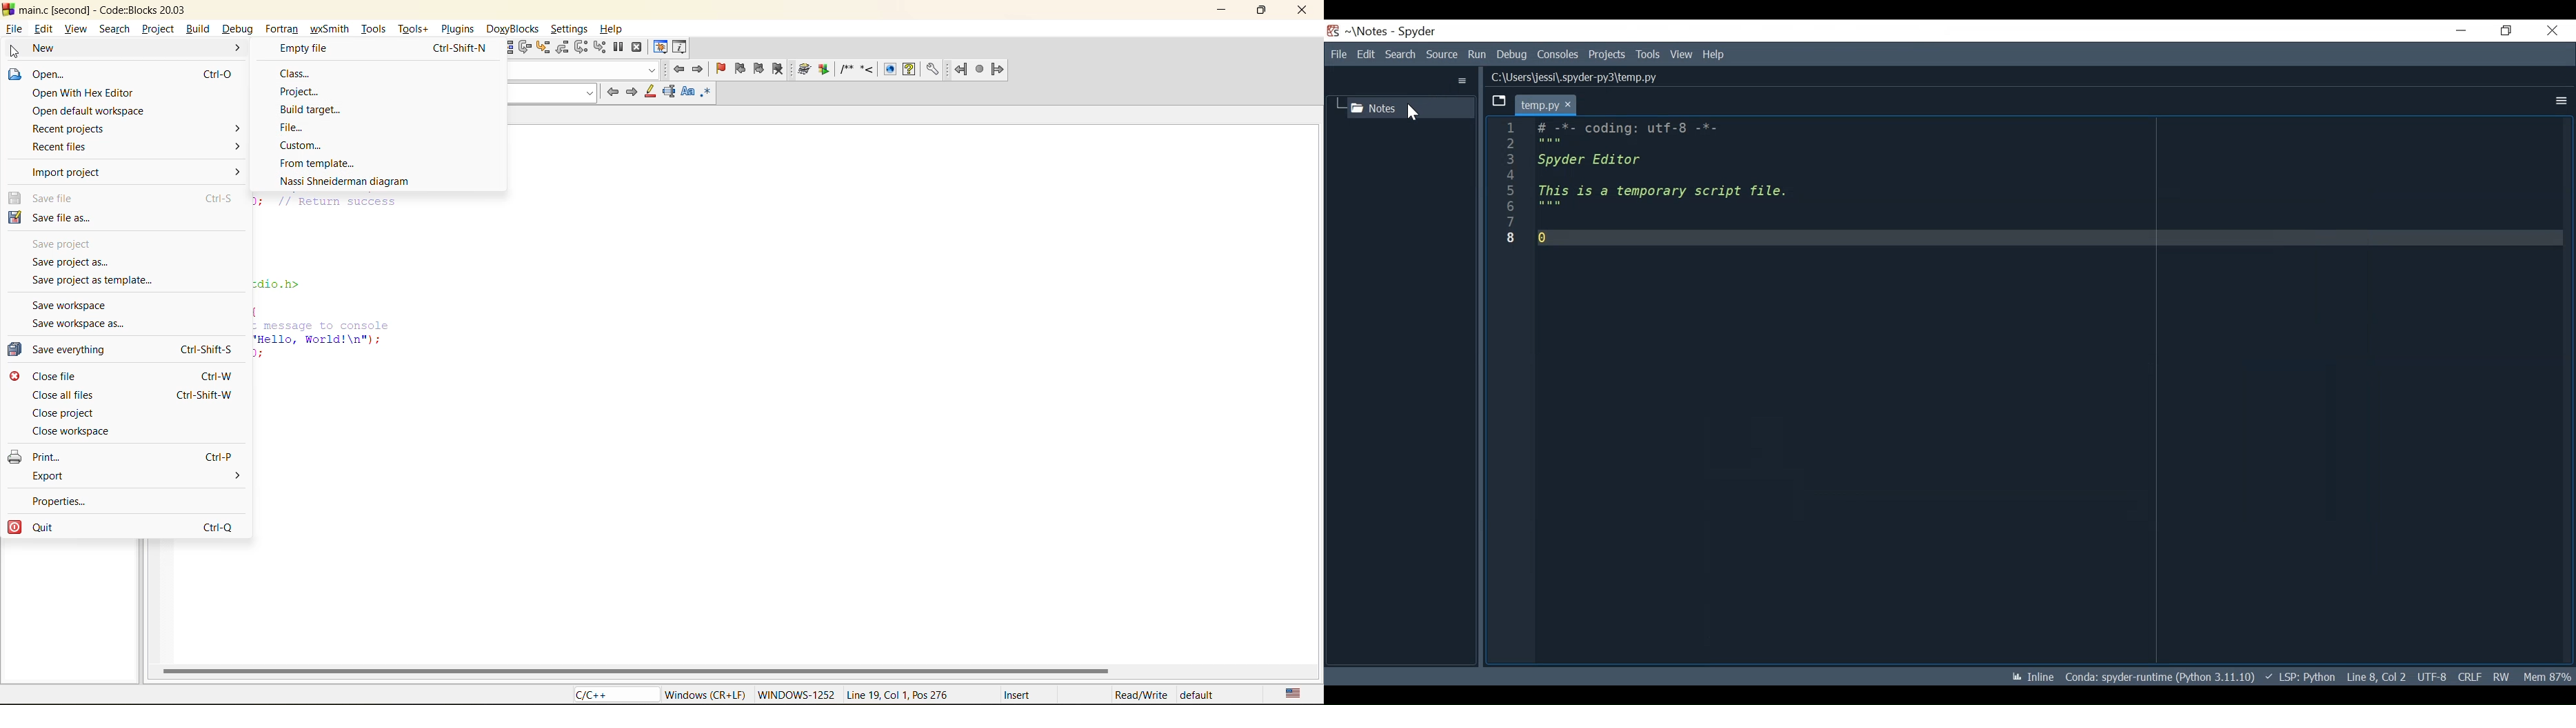 The width and height of the screenshot is (2576, 728). What do you see at coordinates (2158, 676) in the screenshot?
I see `Conda Environment Indicator` at bounding box center [2158, 676].